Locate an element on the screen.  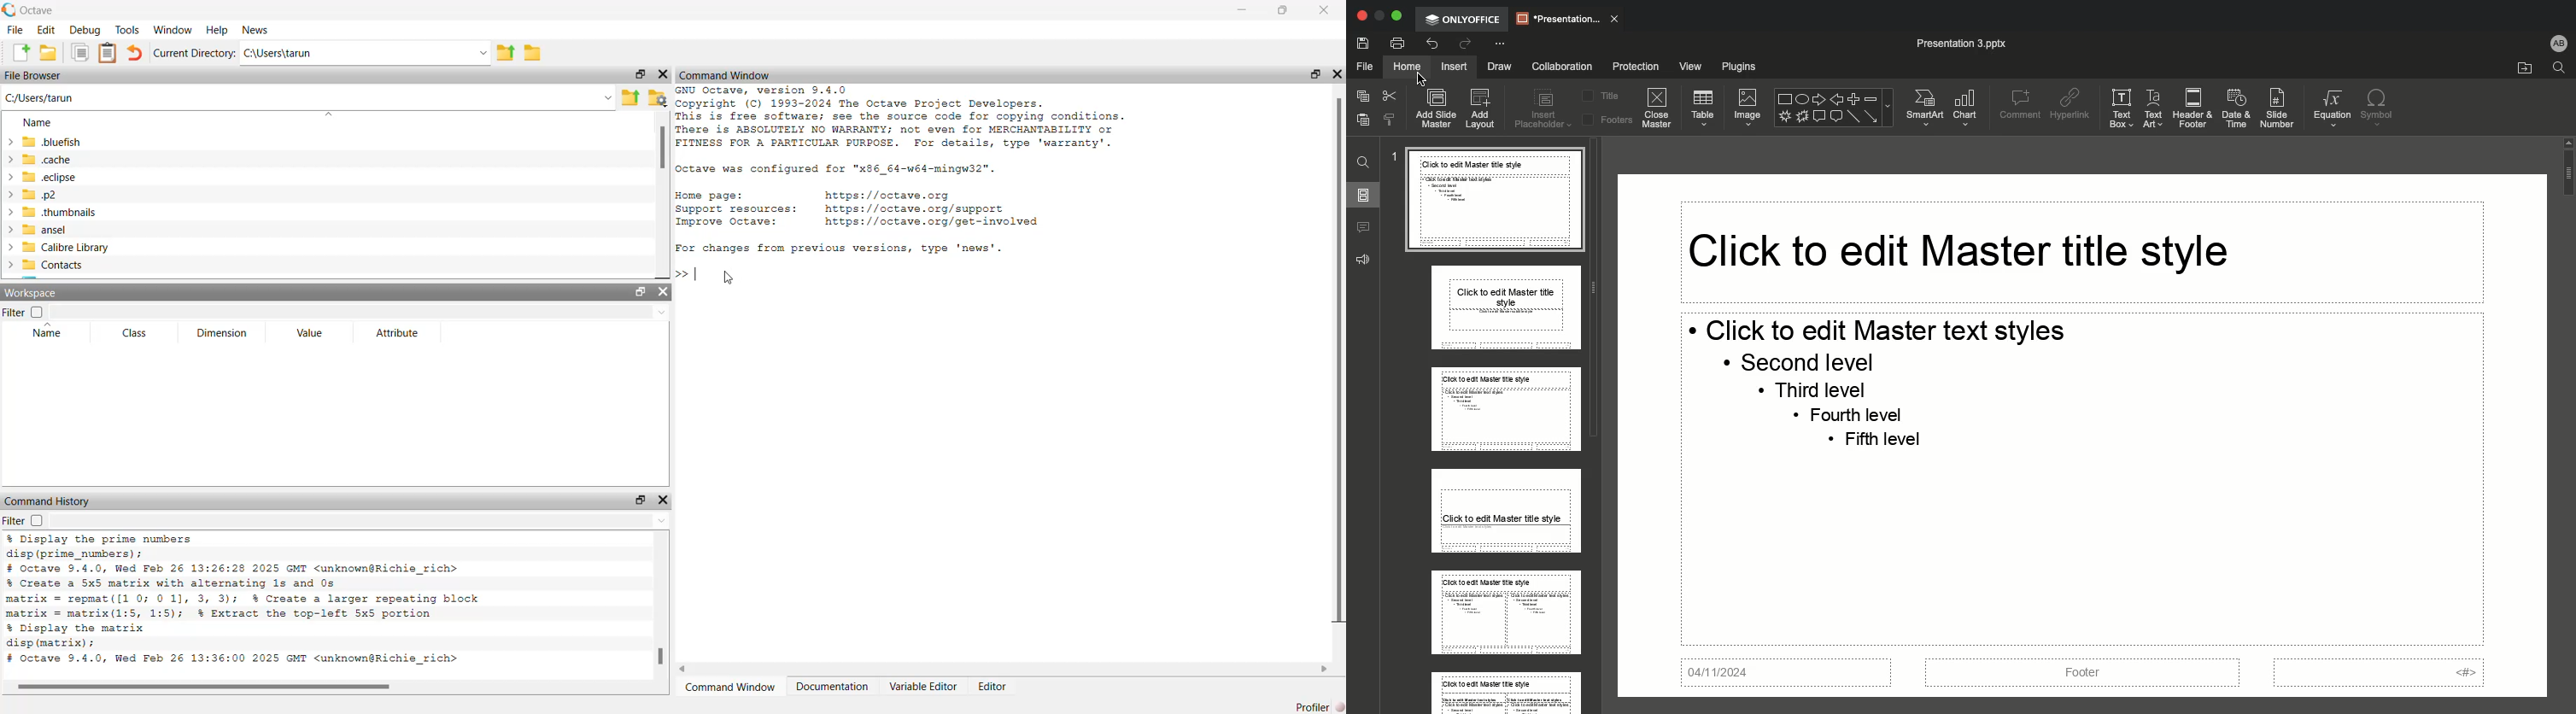
Draw is located at coordinates (1499, 67).